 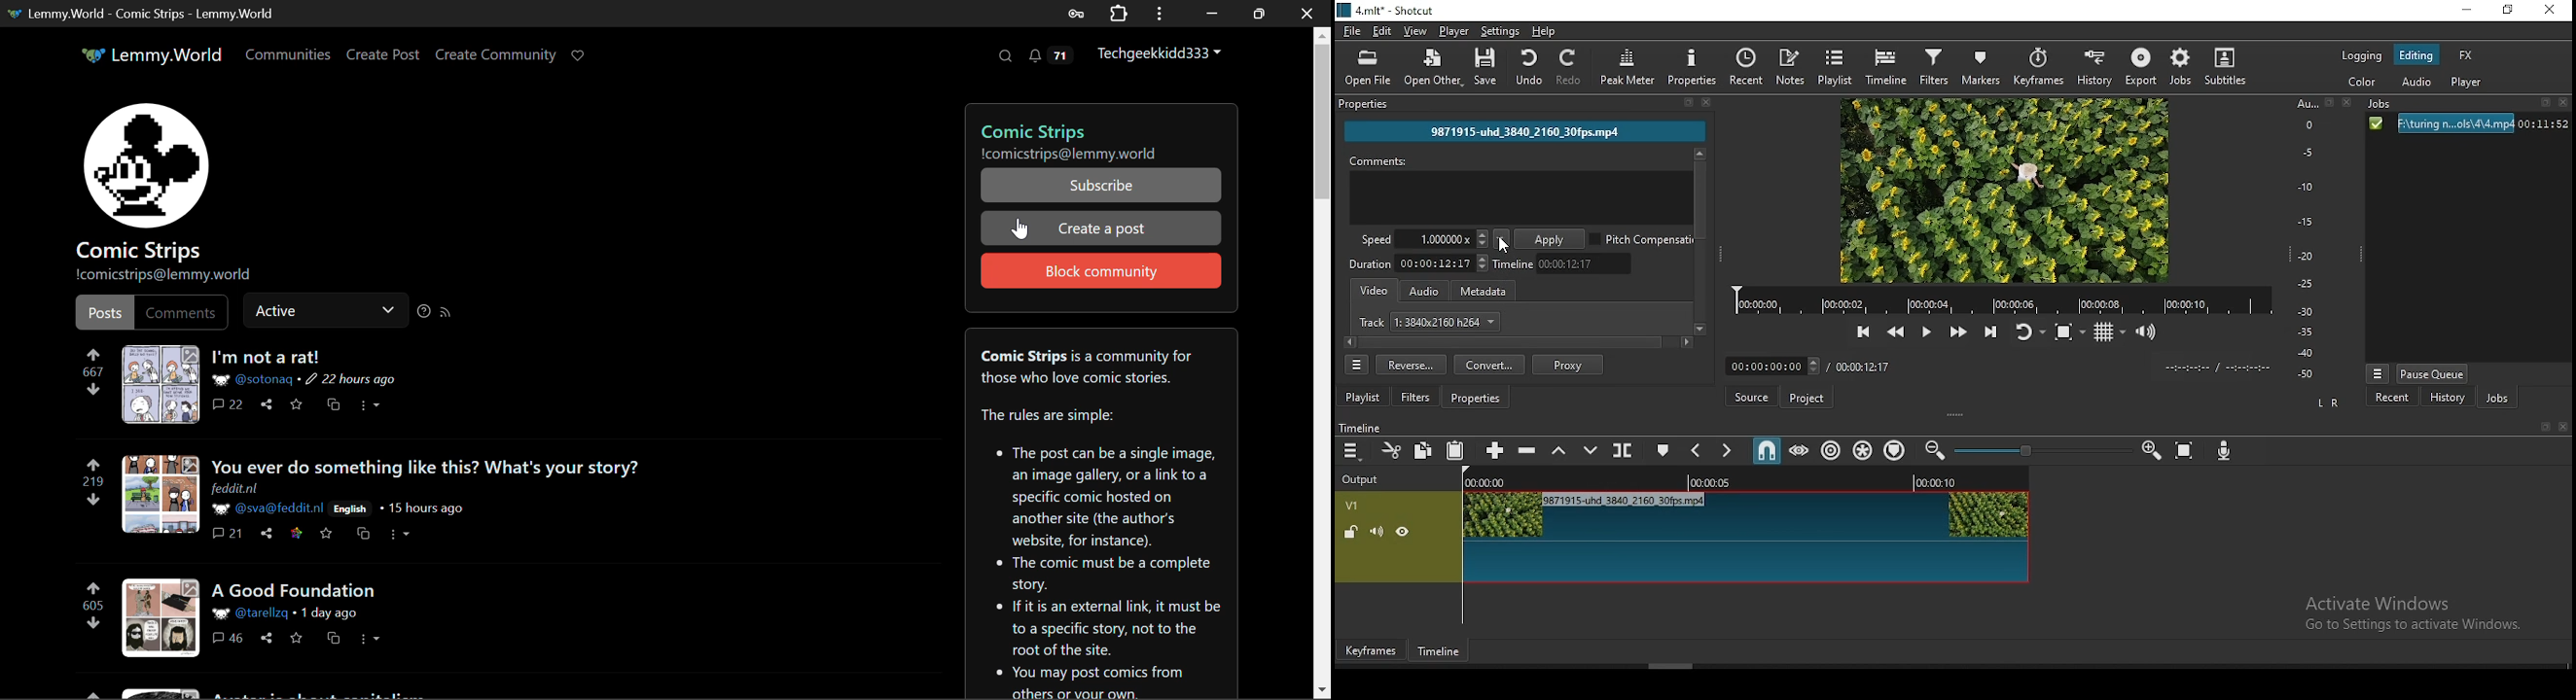 I want to click on undo, so click(x=1524, y=66).